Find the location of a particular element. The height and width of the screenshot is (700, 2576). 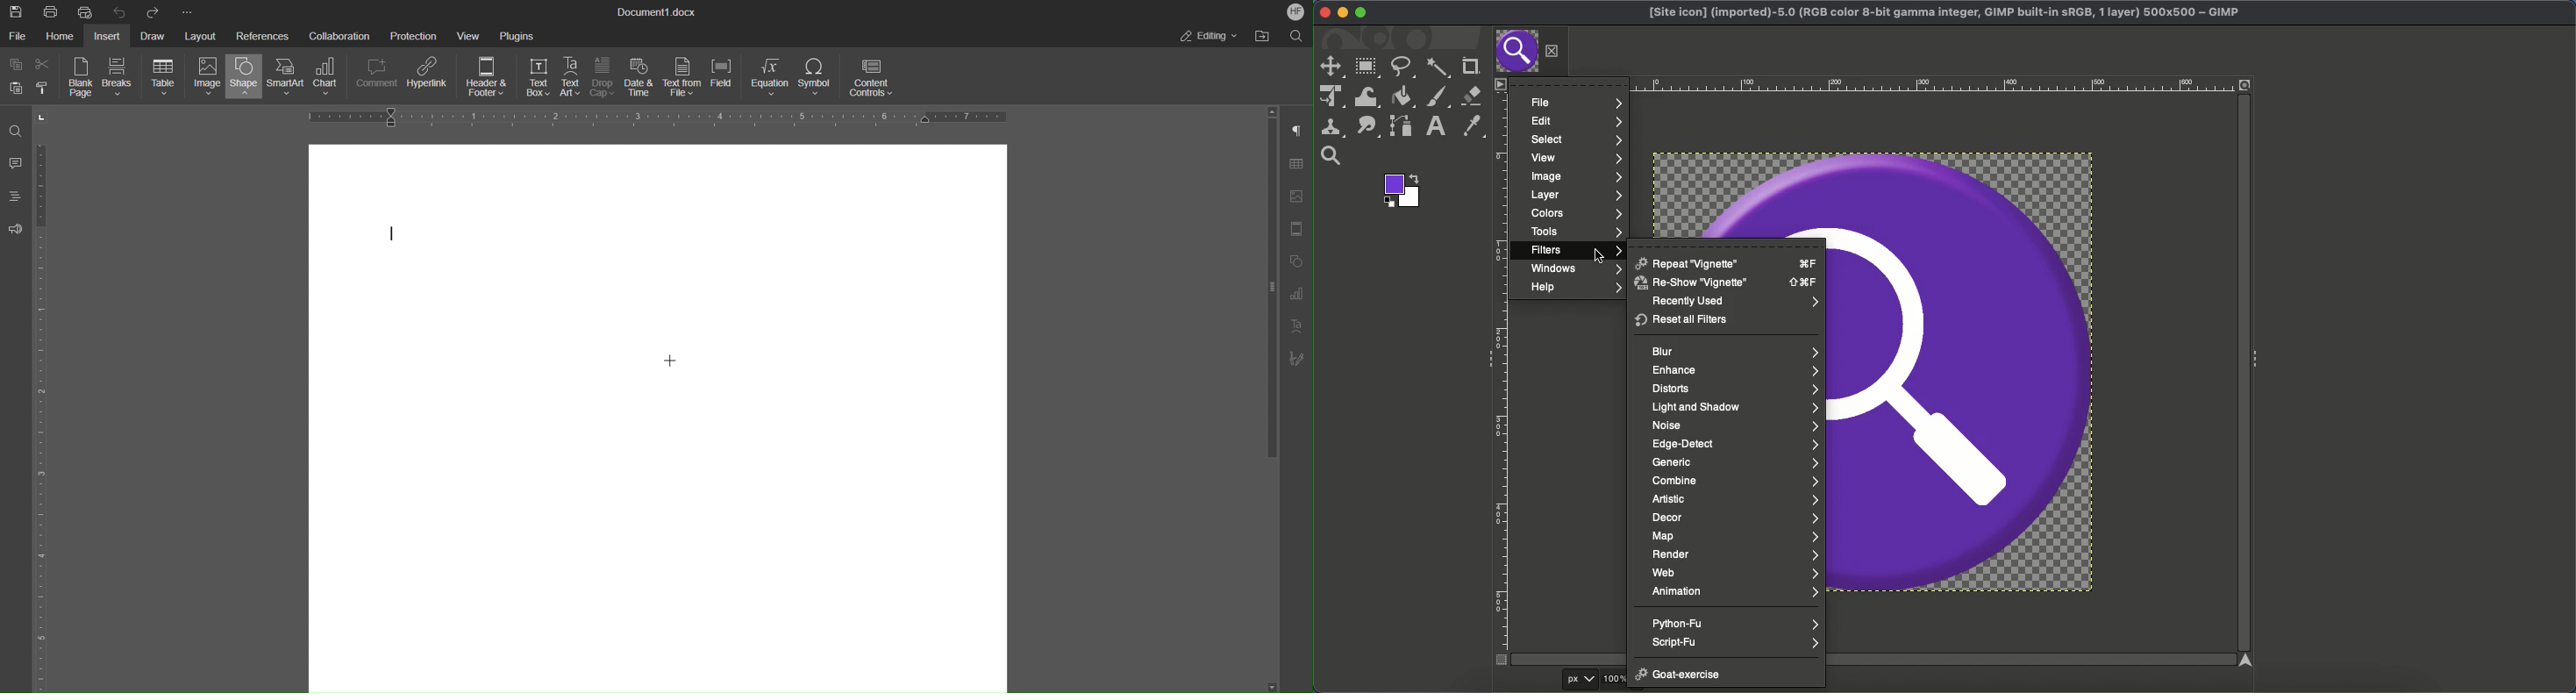

Text is located at coordinates (1433, 126).